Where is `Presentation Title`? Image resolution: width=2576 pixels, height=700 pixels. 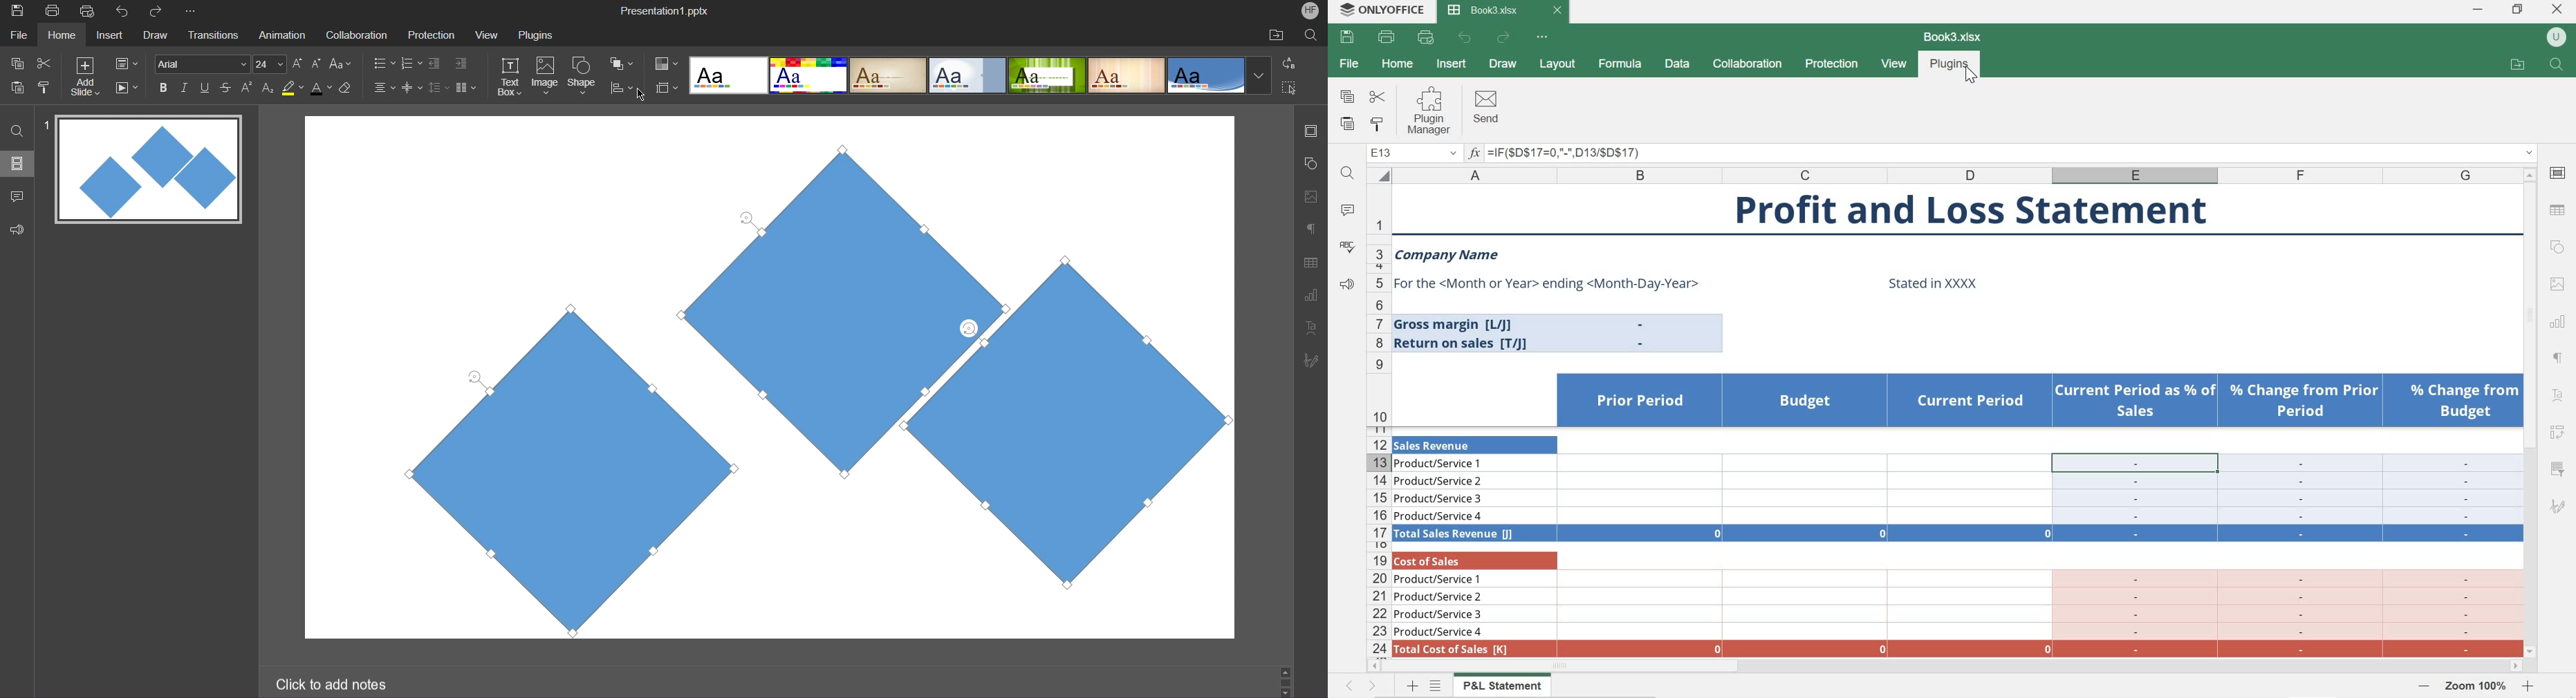
Presentation Title is located at coordinates (667, 10).